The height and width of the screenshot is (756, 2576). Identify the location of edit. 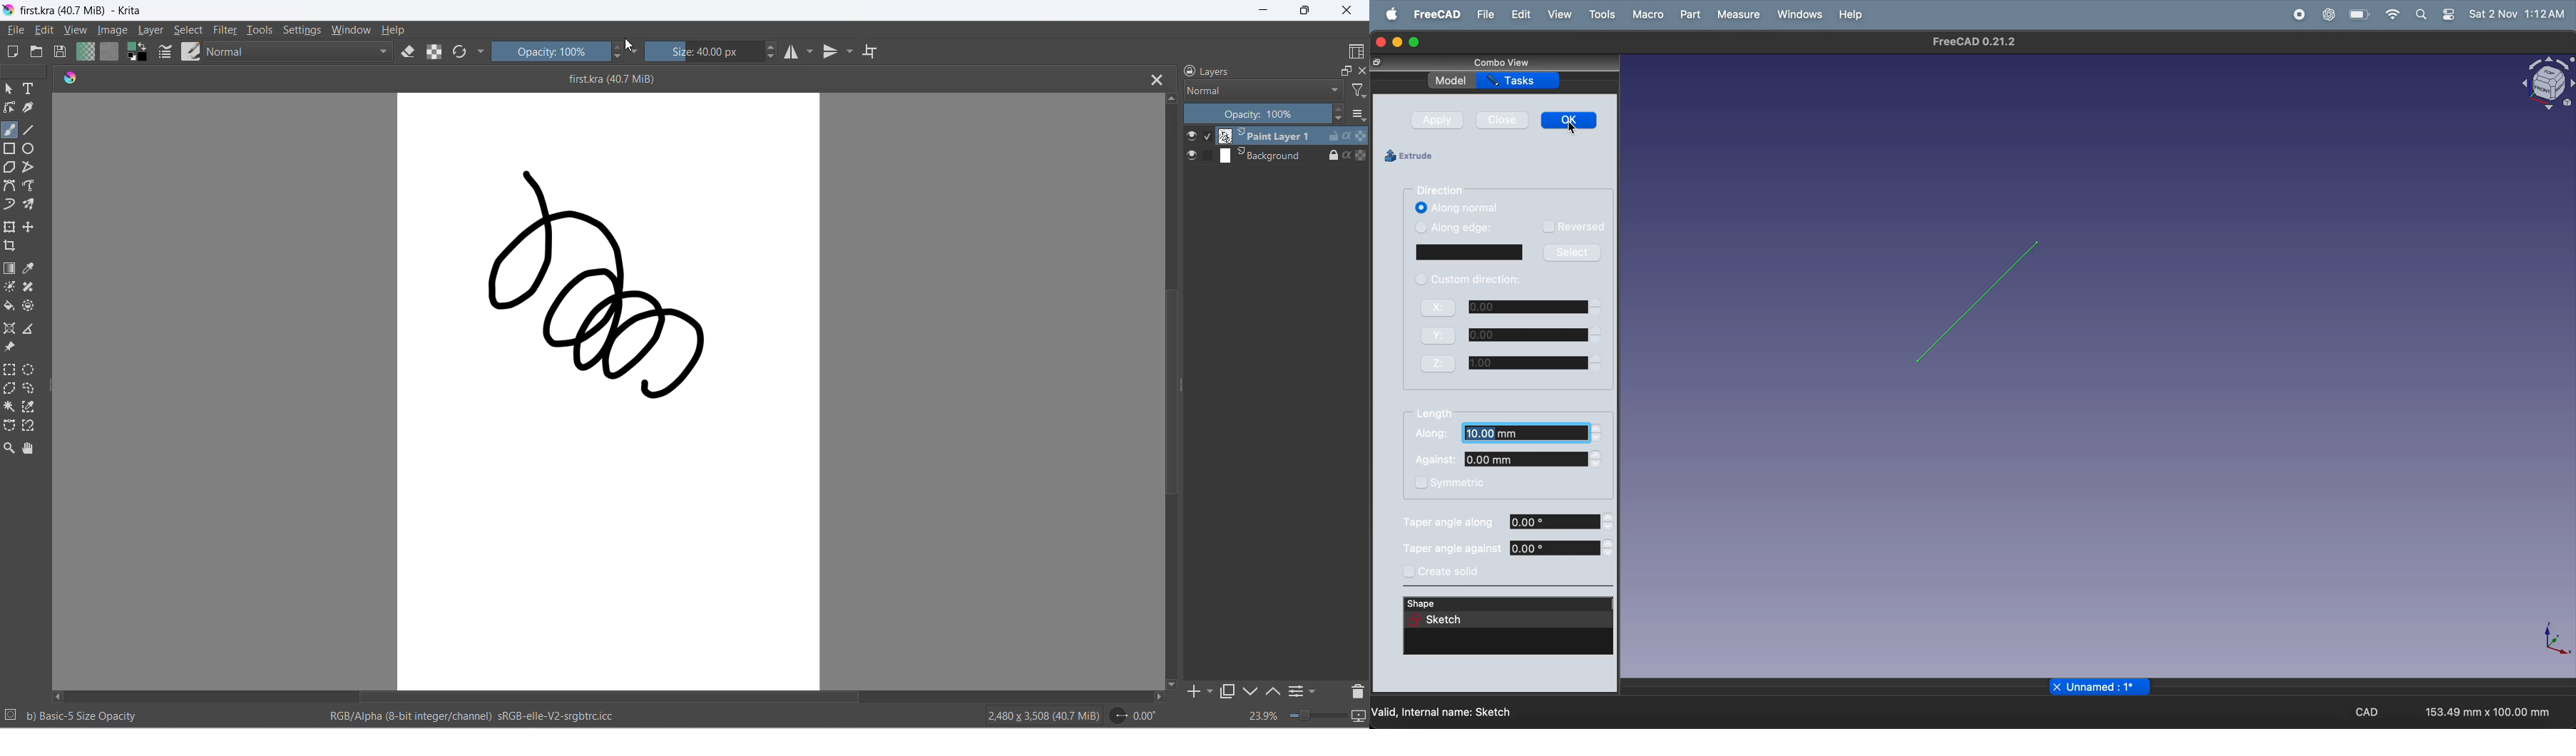
(1522, 14).